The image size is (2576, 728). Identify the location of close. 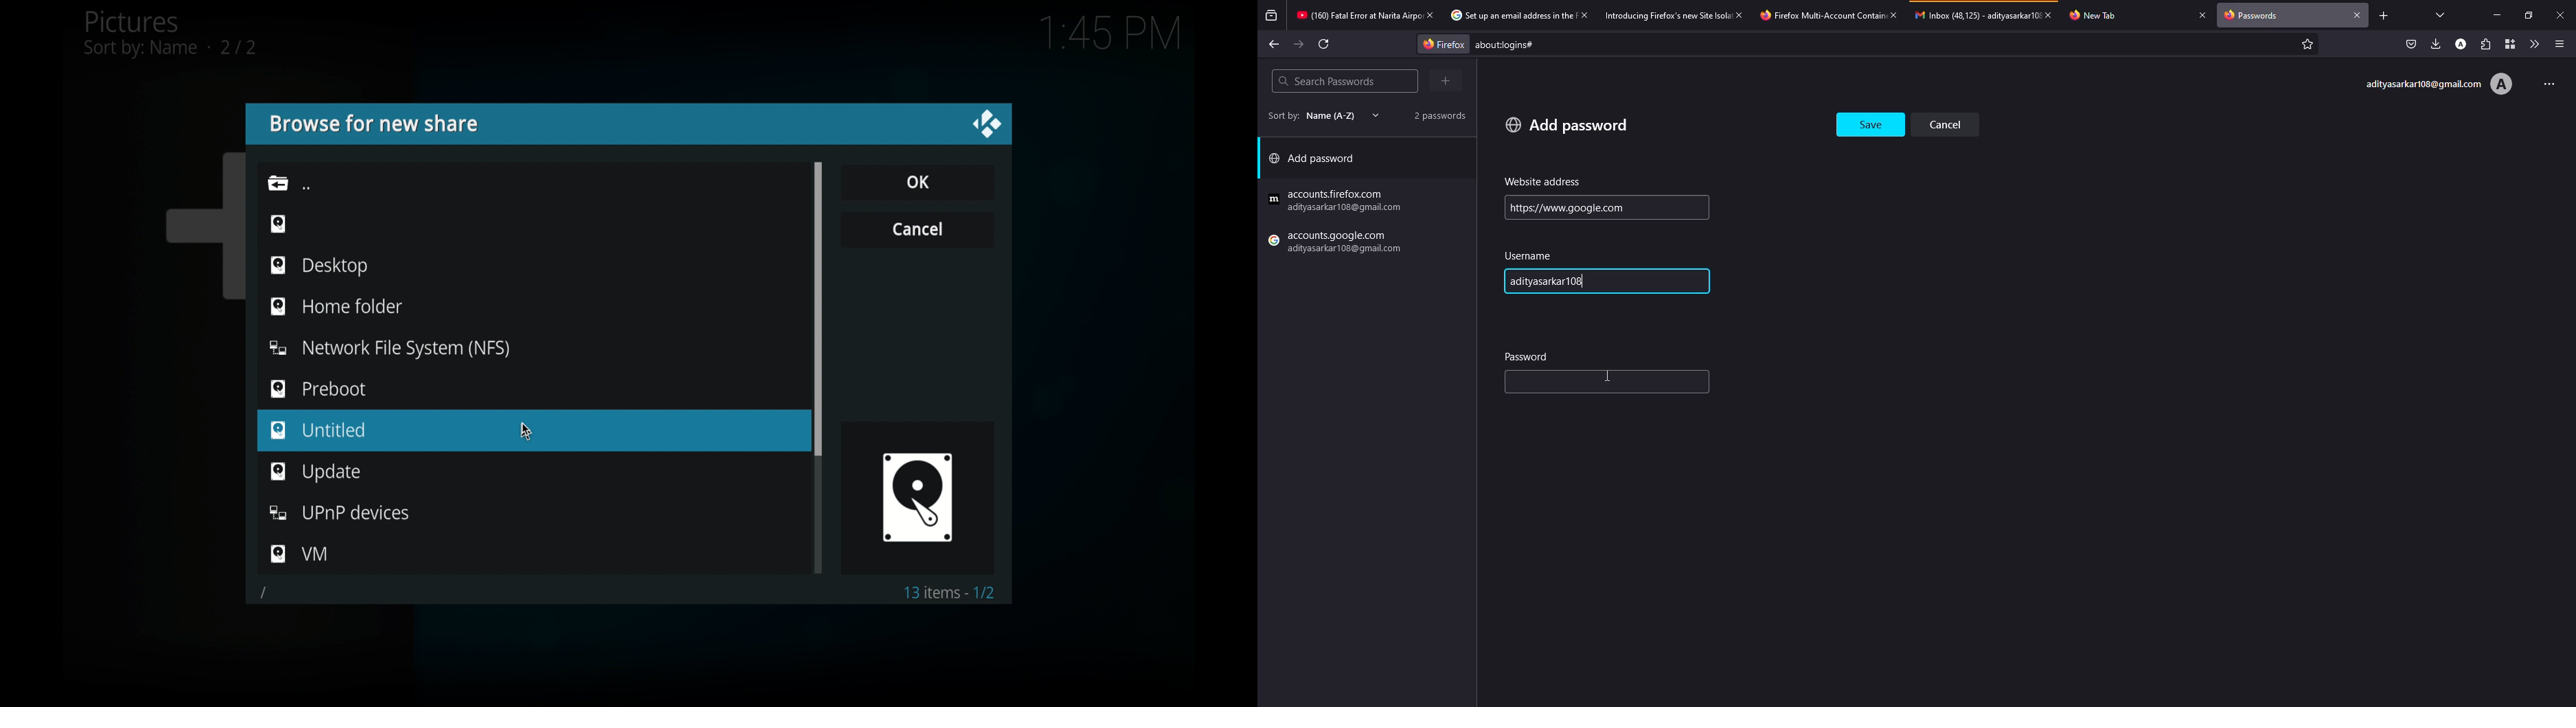
(2202, 14).